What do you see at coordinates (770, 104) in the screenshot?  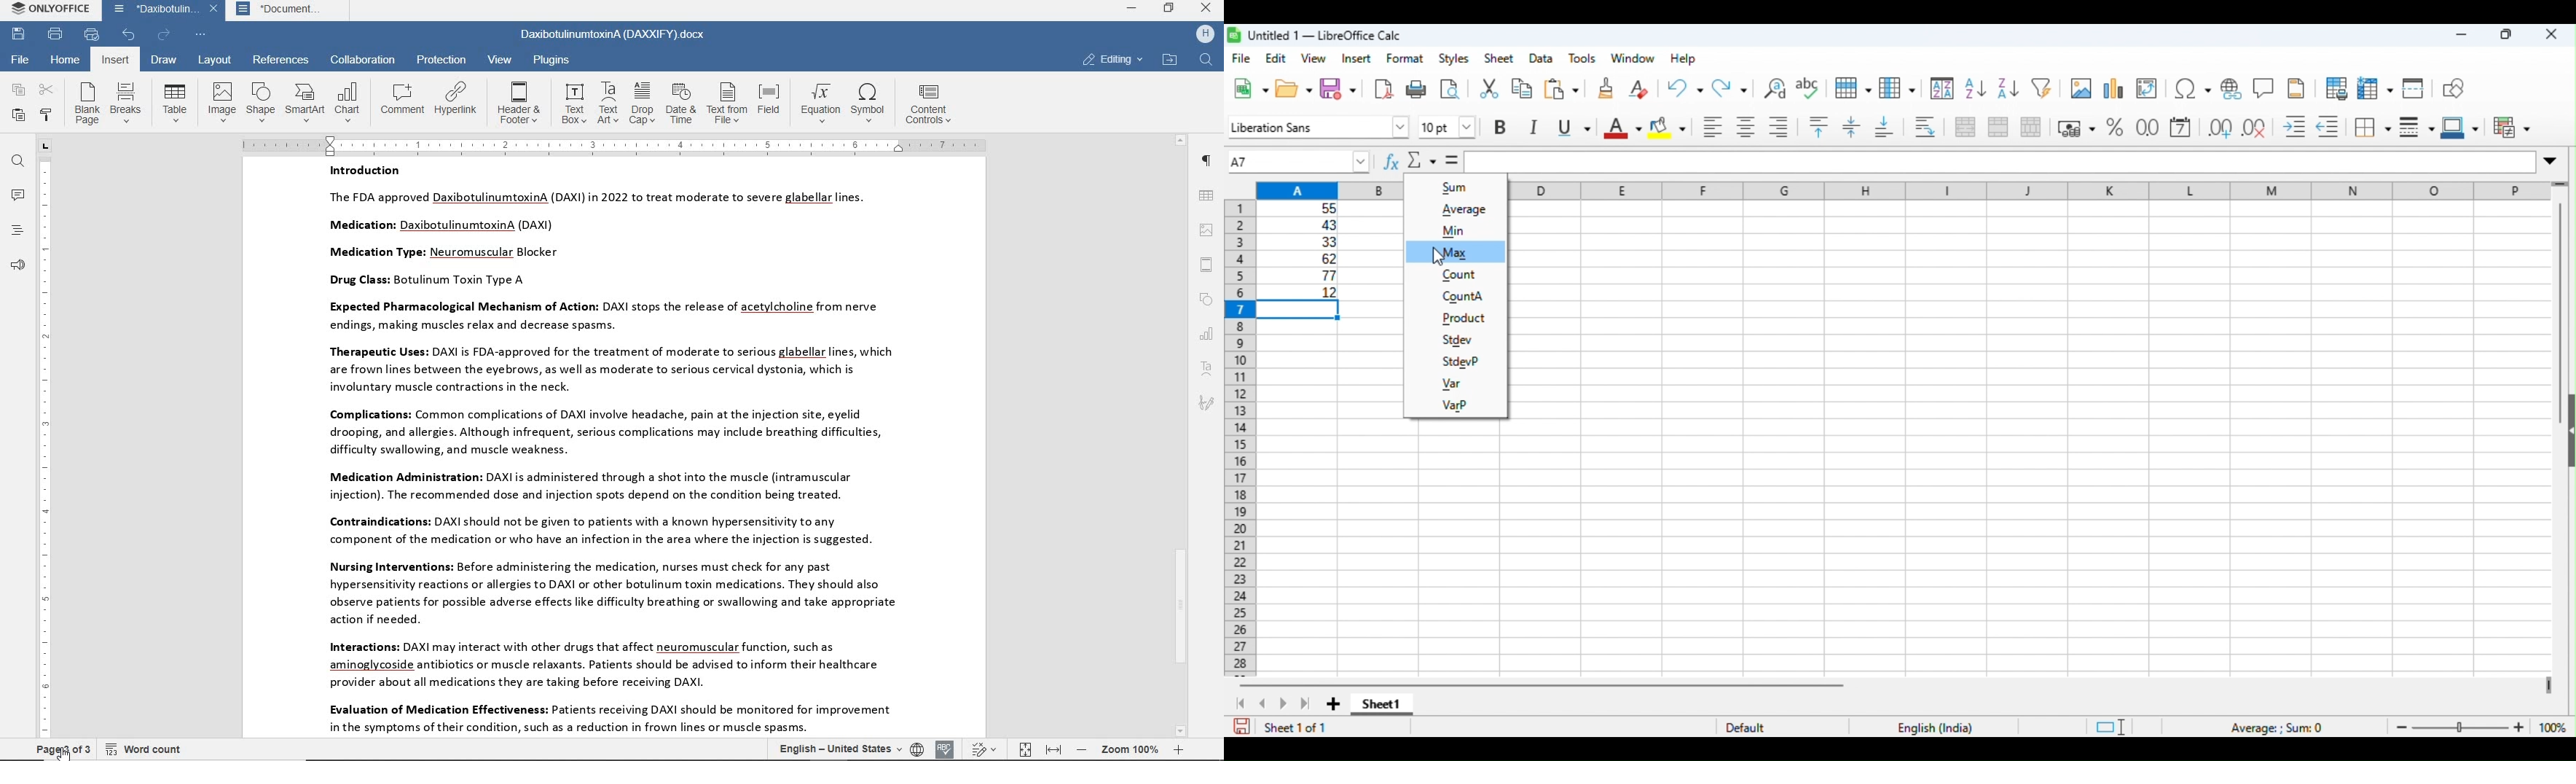 I see `field` at bounding box center [770, 104].